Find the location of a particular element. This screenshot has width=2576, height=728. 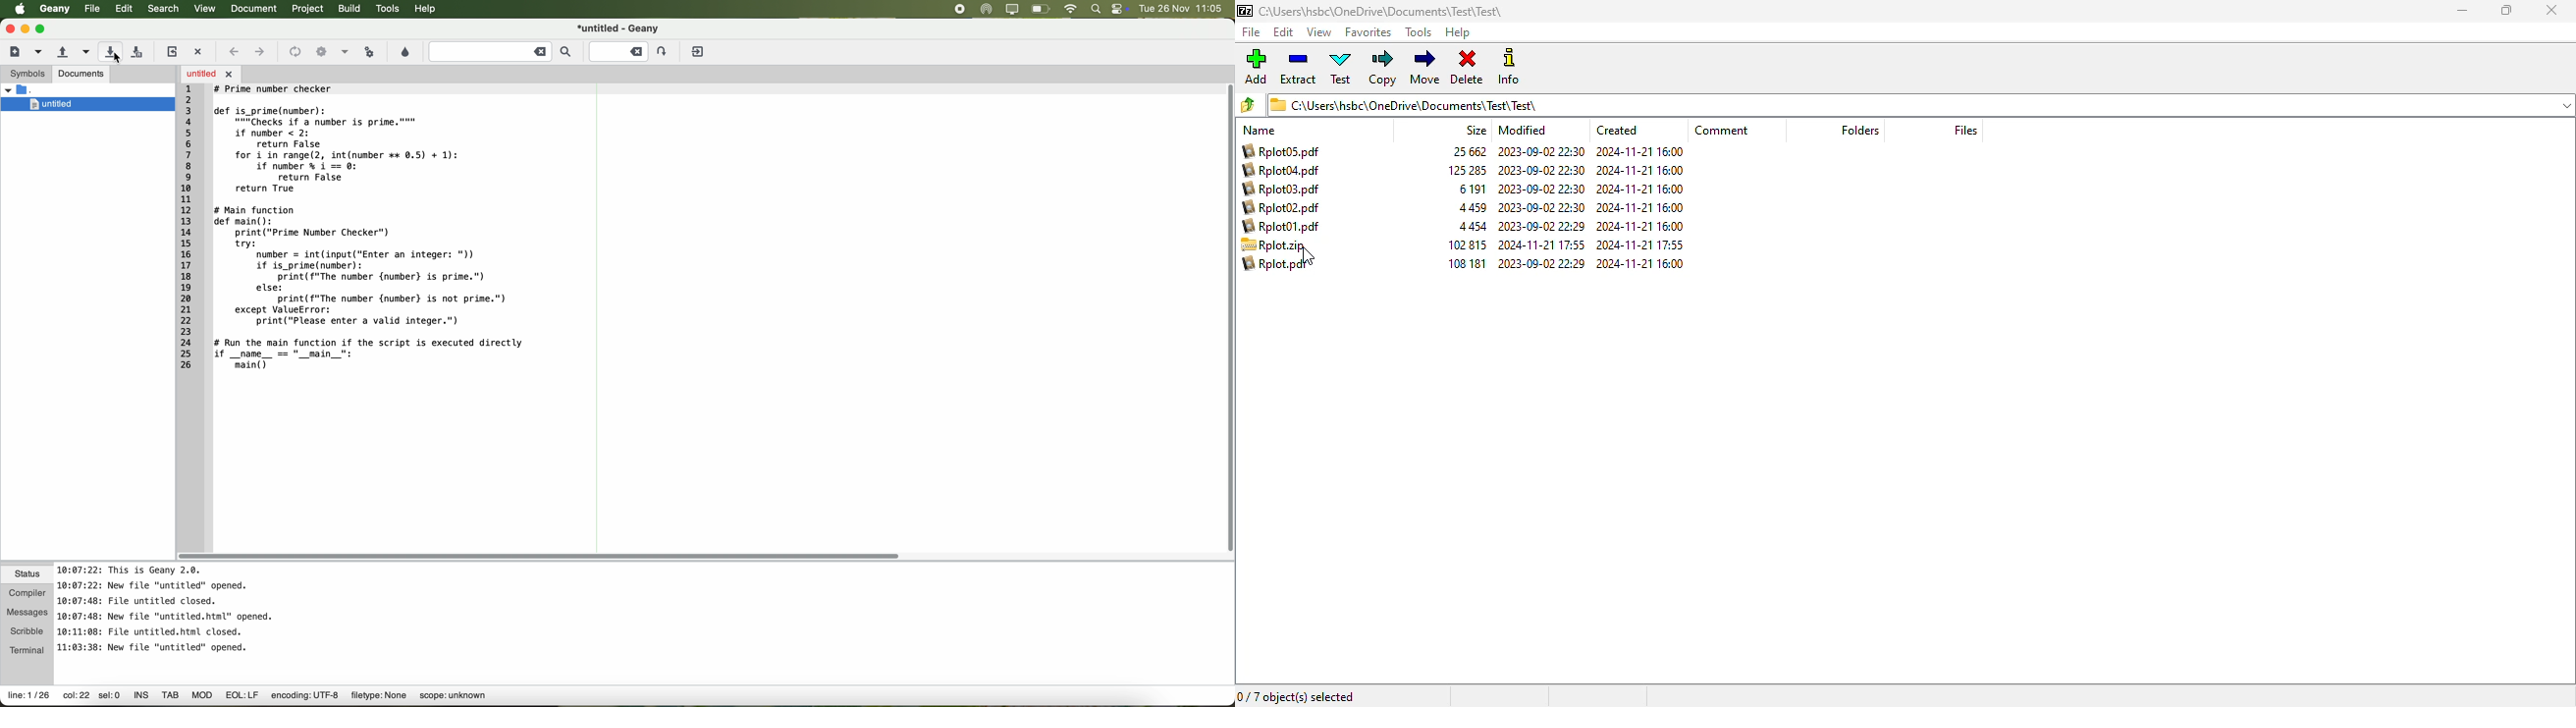

documents is located at coordinates (82, 75).